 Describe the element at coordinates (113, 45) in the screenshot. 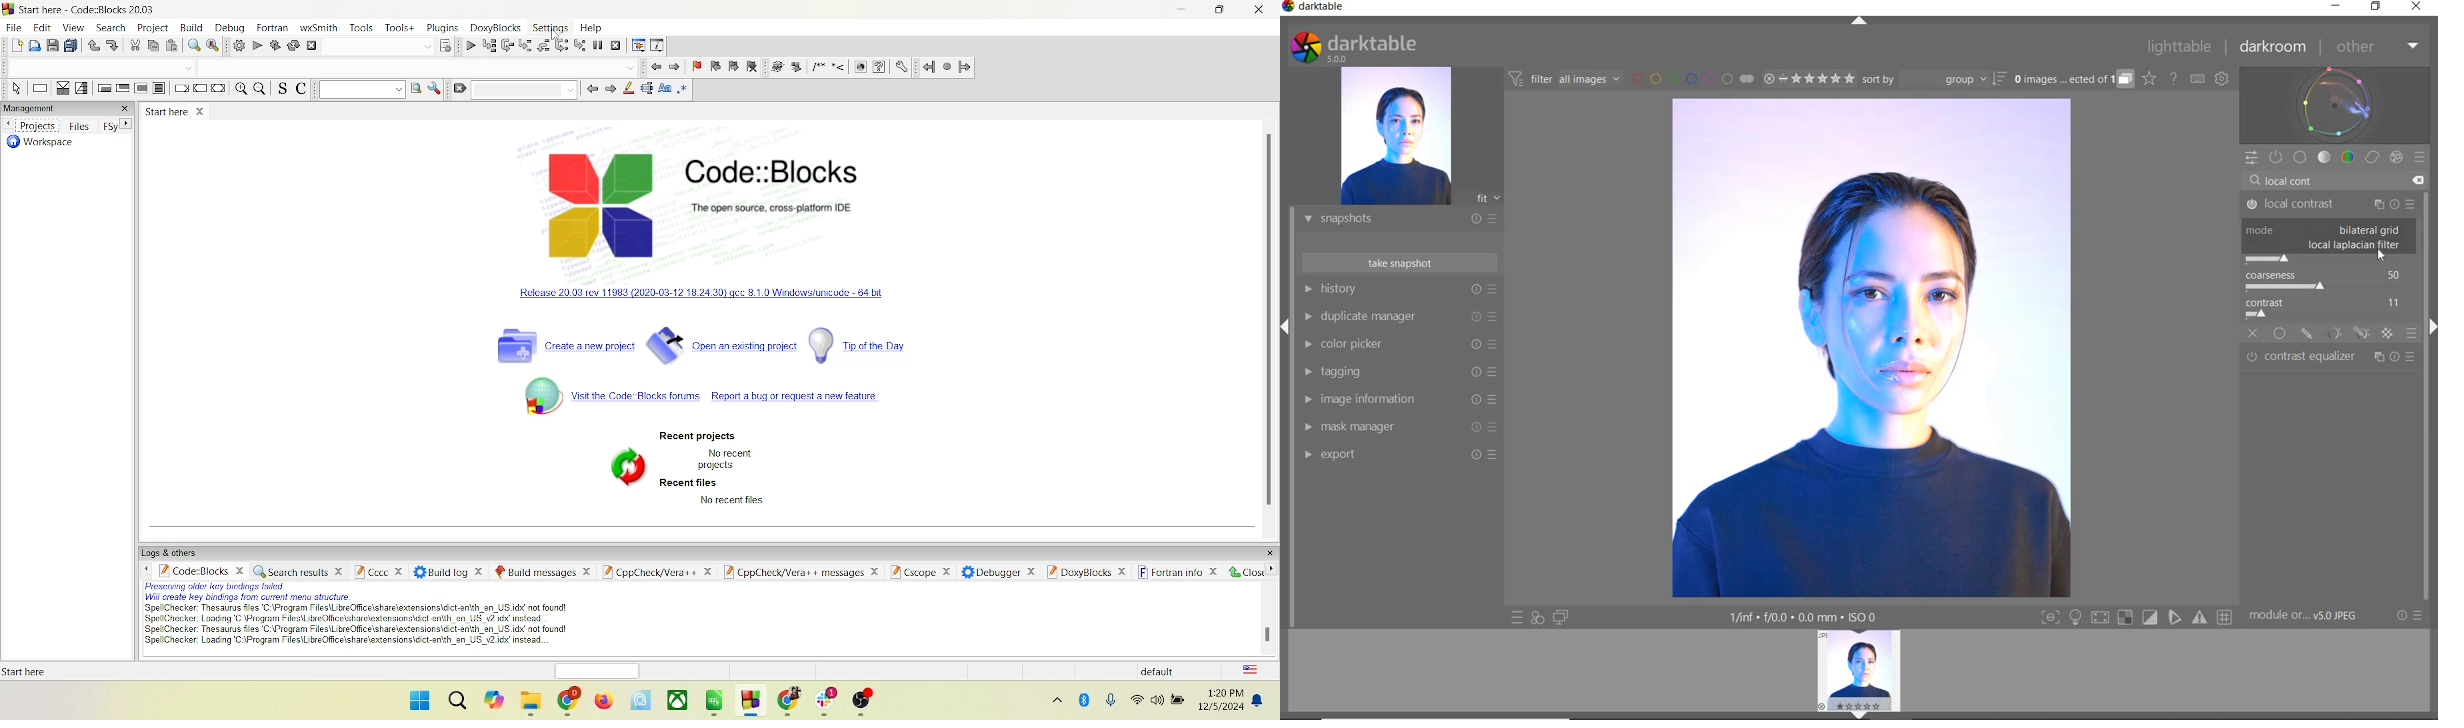

I see `redo` at that location.